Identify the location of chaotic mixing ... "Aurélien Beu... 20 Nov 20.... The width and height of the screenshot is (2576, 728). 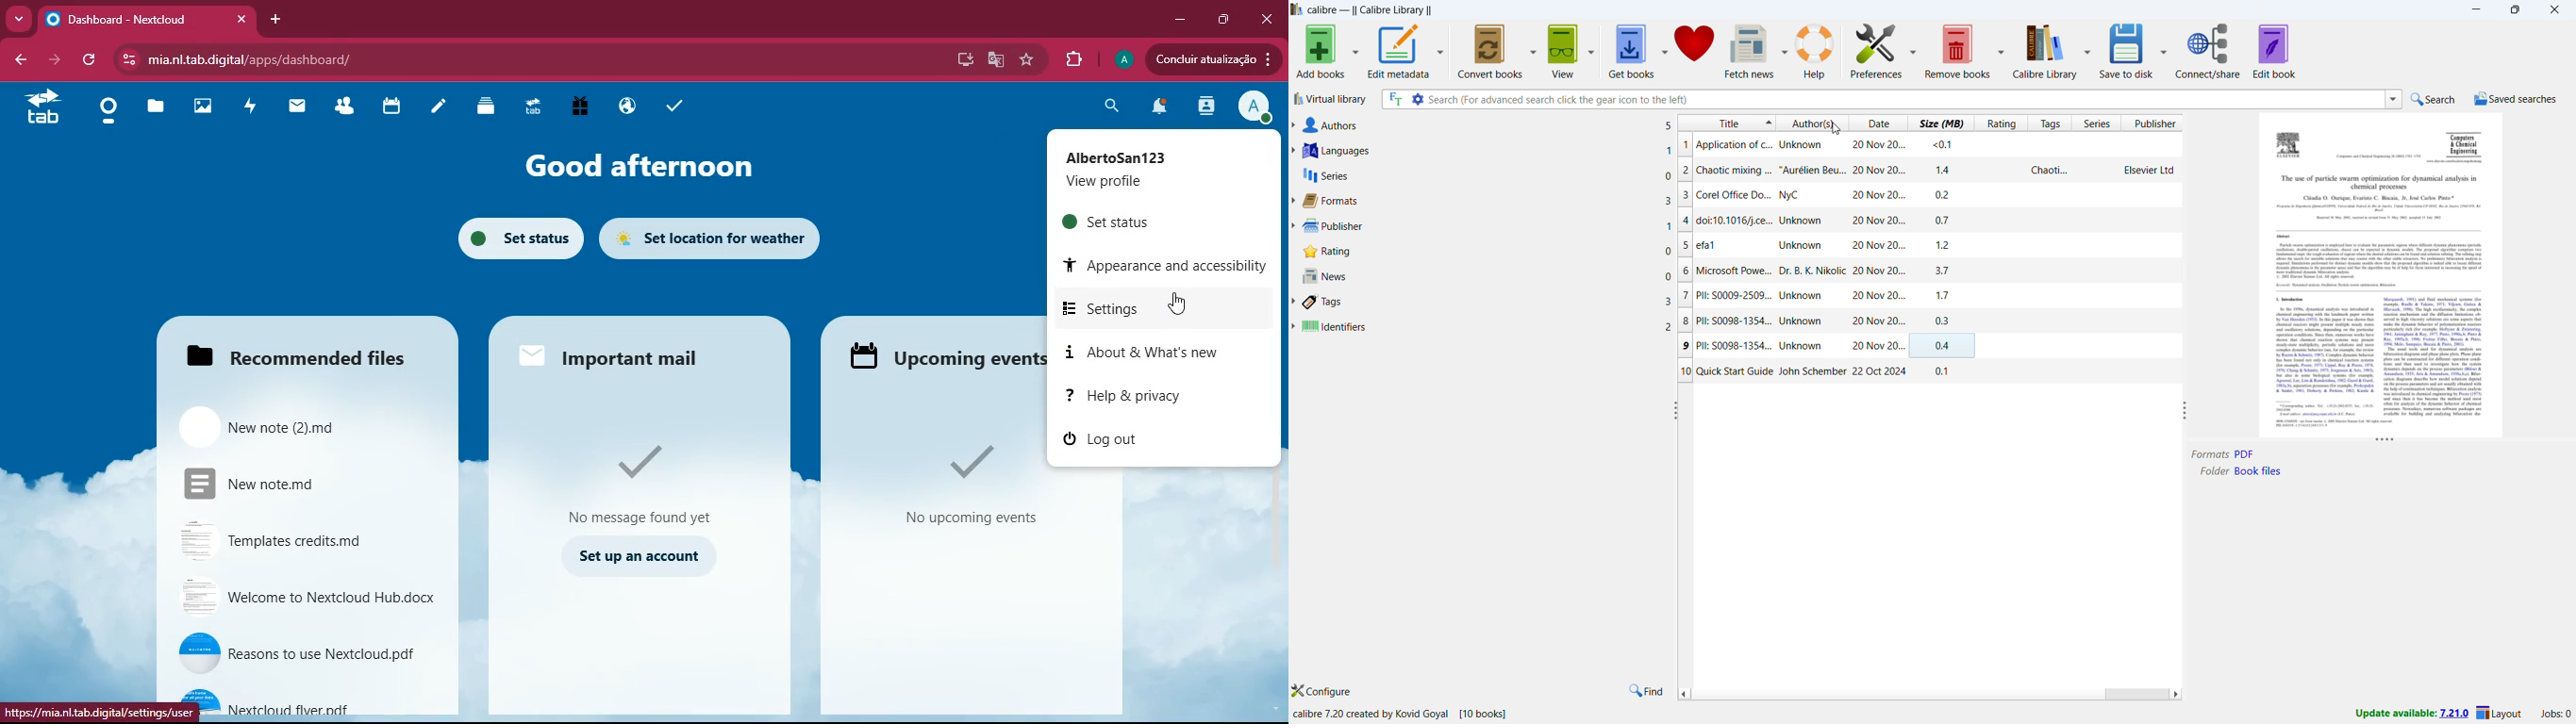
(1802, 171).